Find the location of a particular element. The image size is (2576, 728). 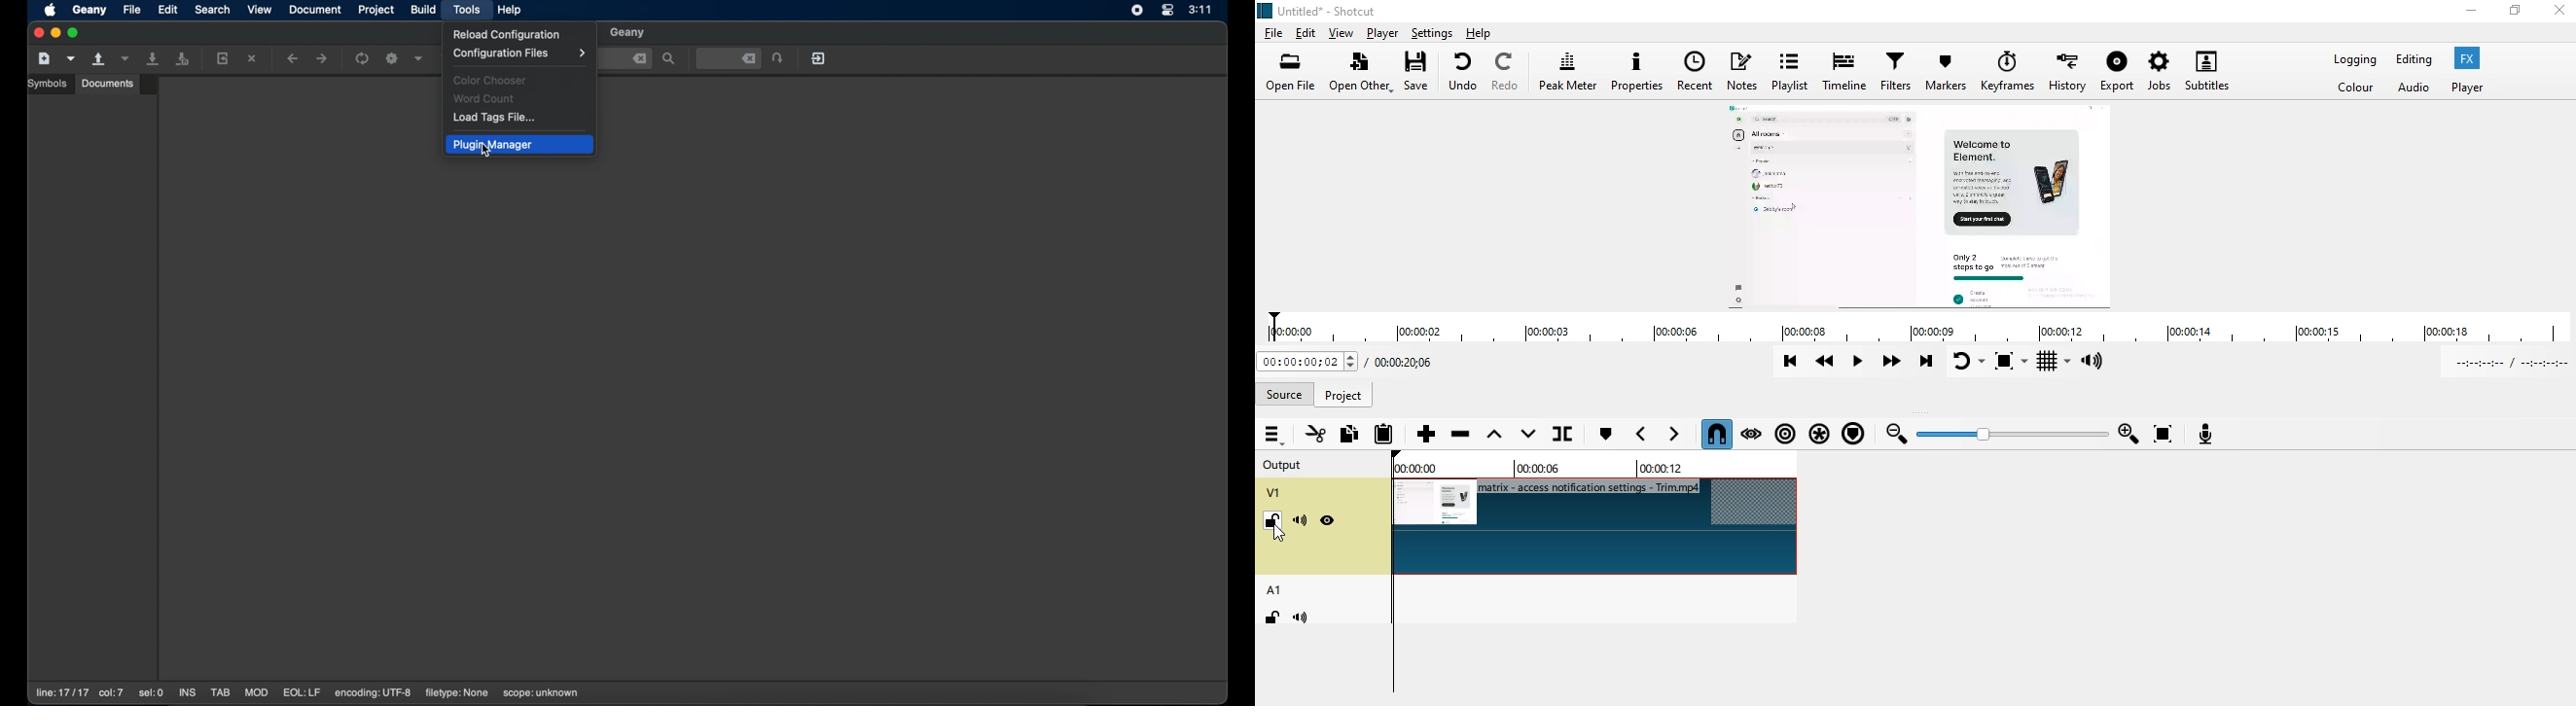

ripple markers is located at coordinates (1854, 435).